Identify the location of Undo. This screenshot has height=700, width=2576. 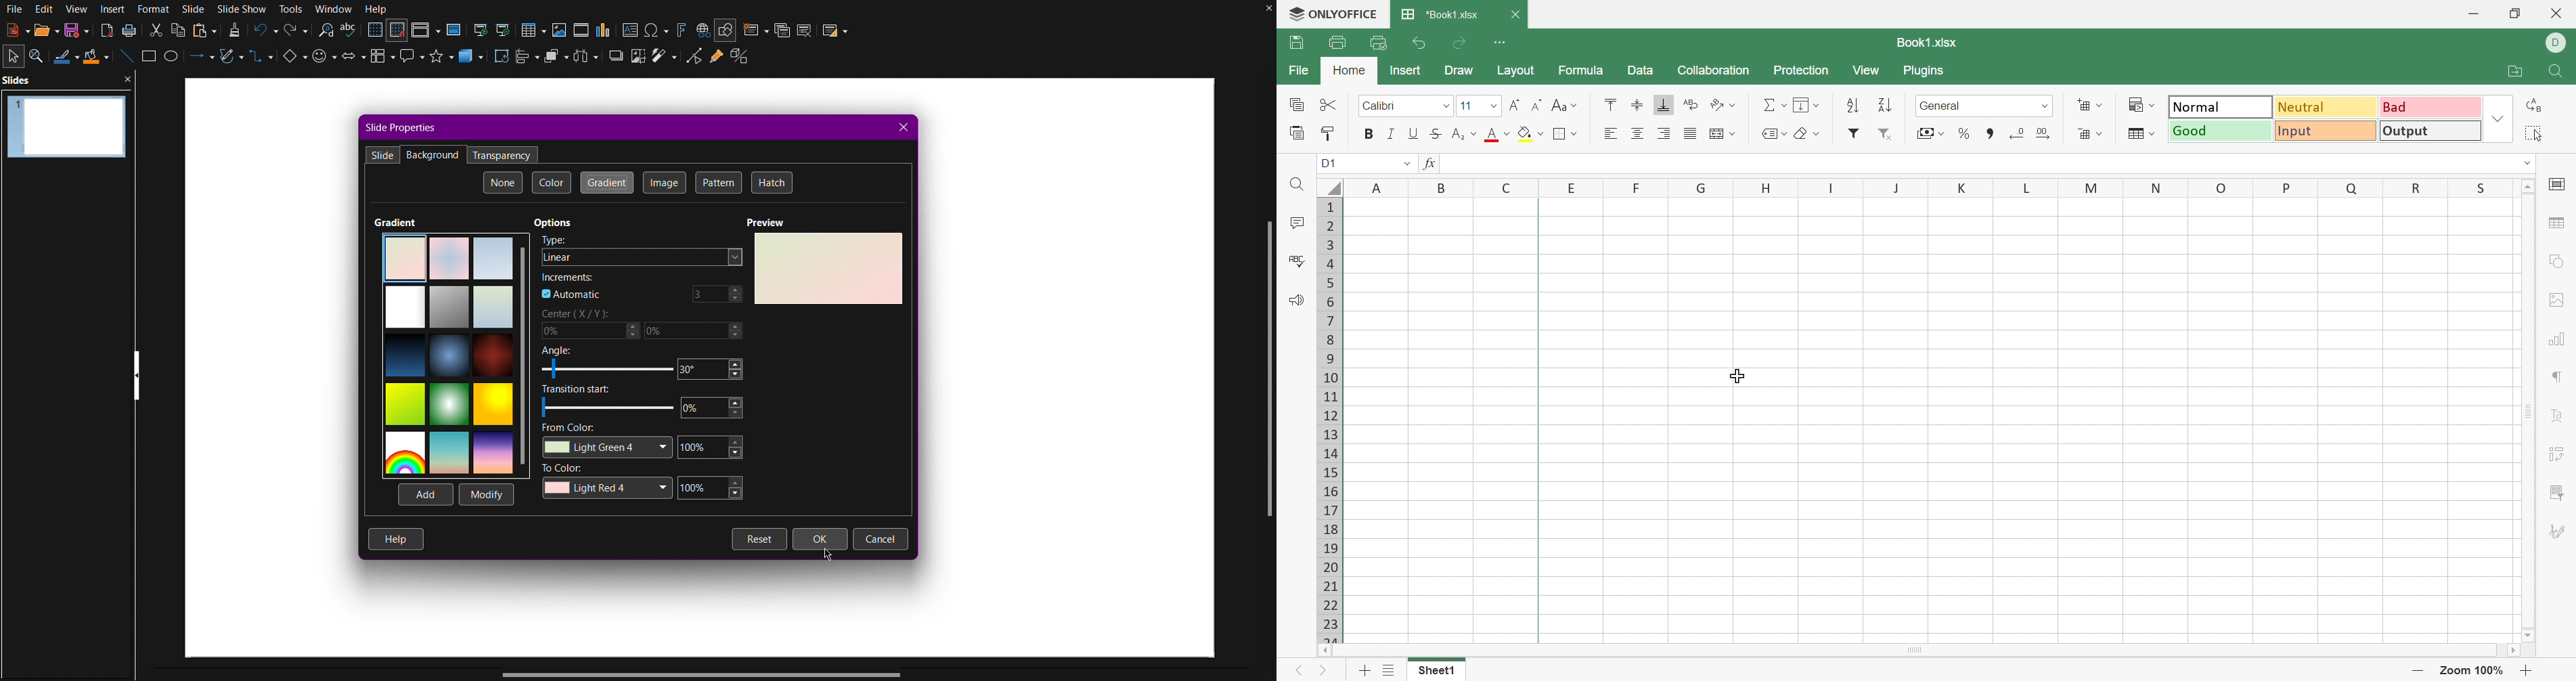
(264, 31).